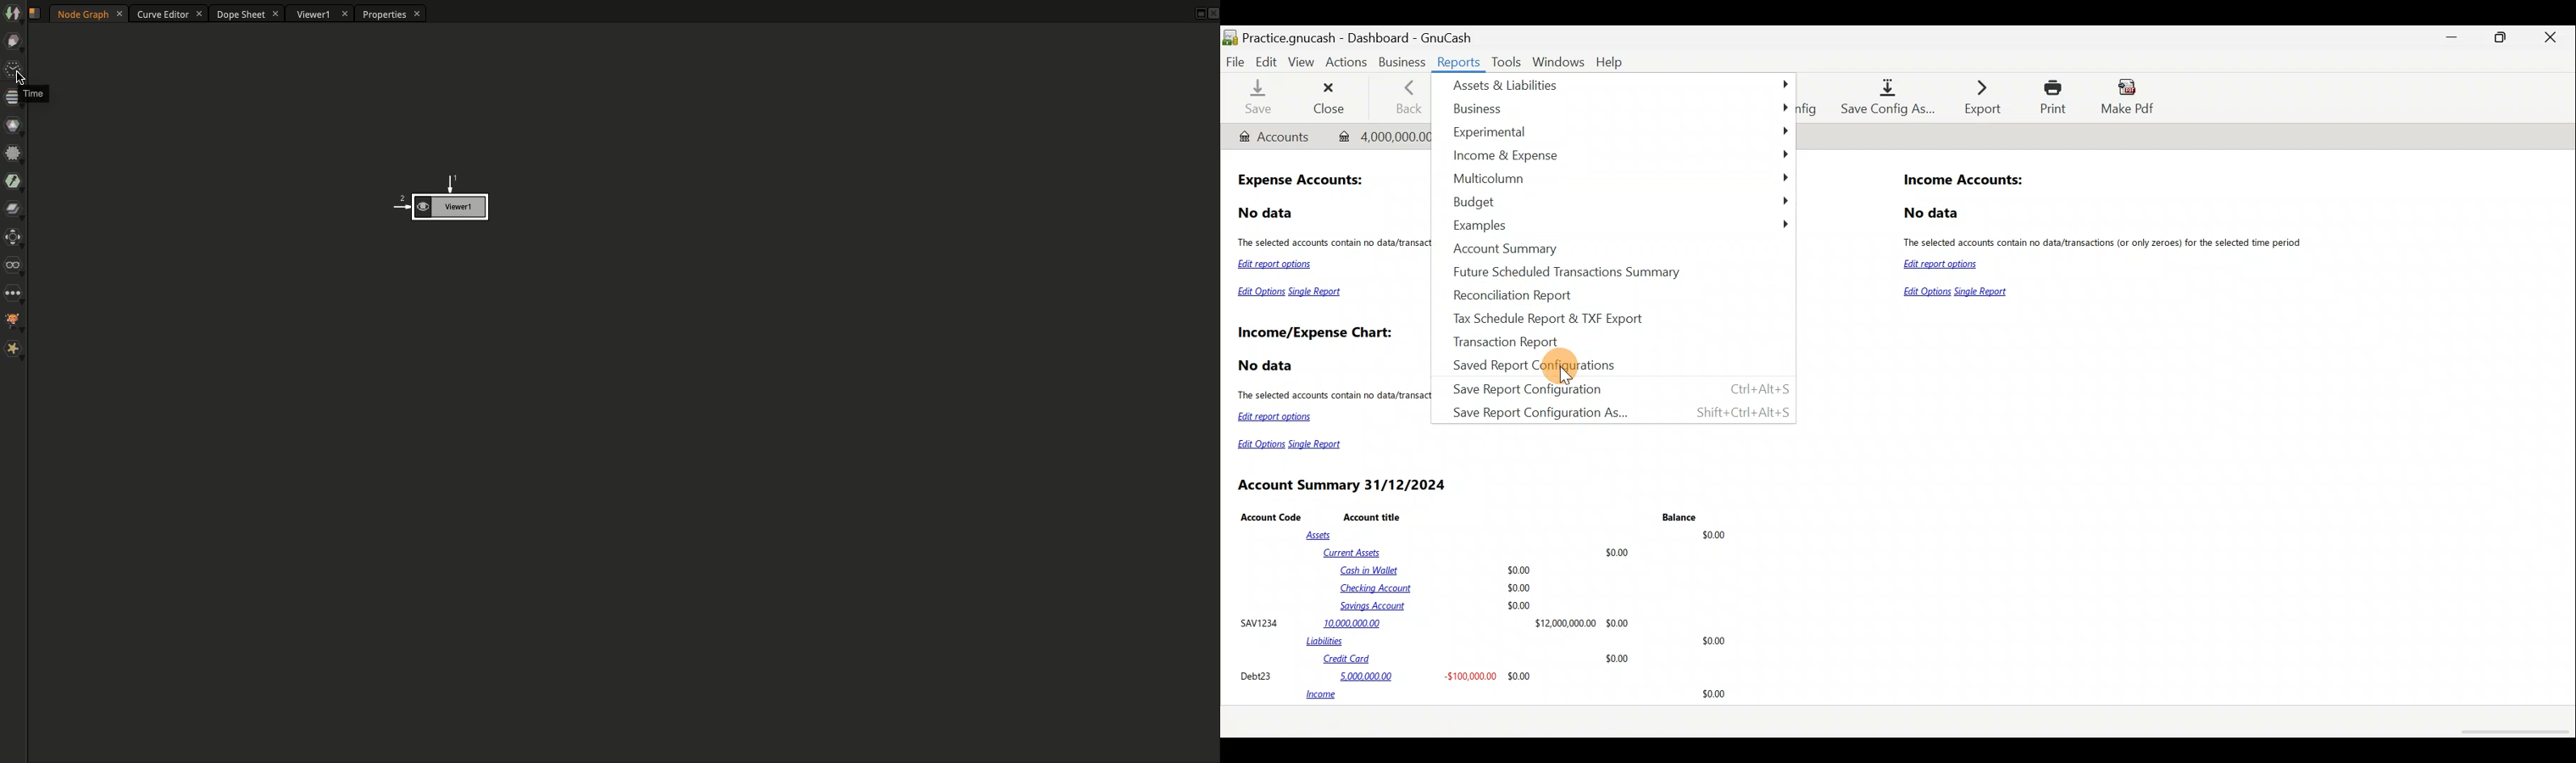  What do you see at coordinates (1964, 181) in the screenshot?
I see `Income Accounts:` at bounding box center [1964, 181].